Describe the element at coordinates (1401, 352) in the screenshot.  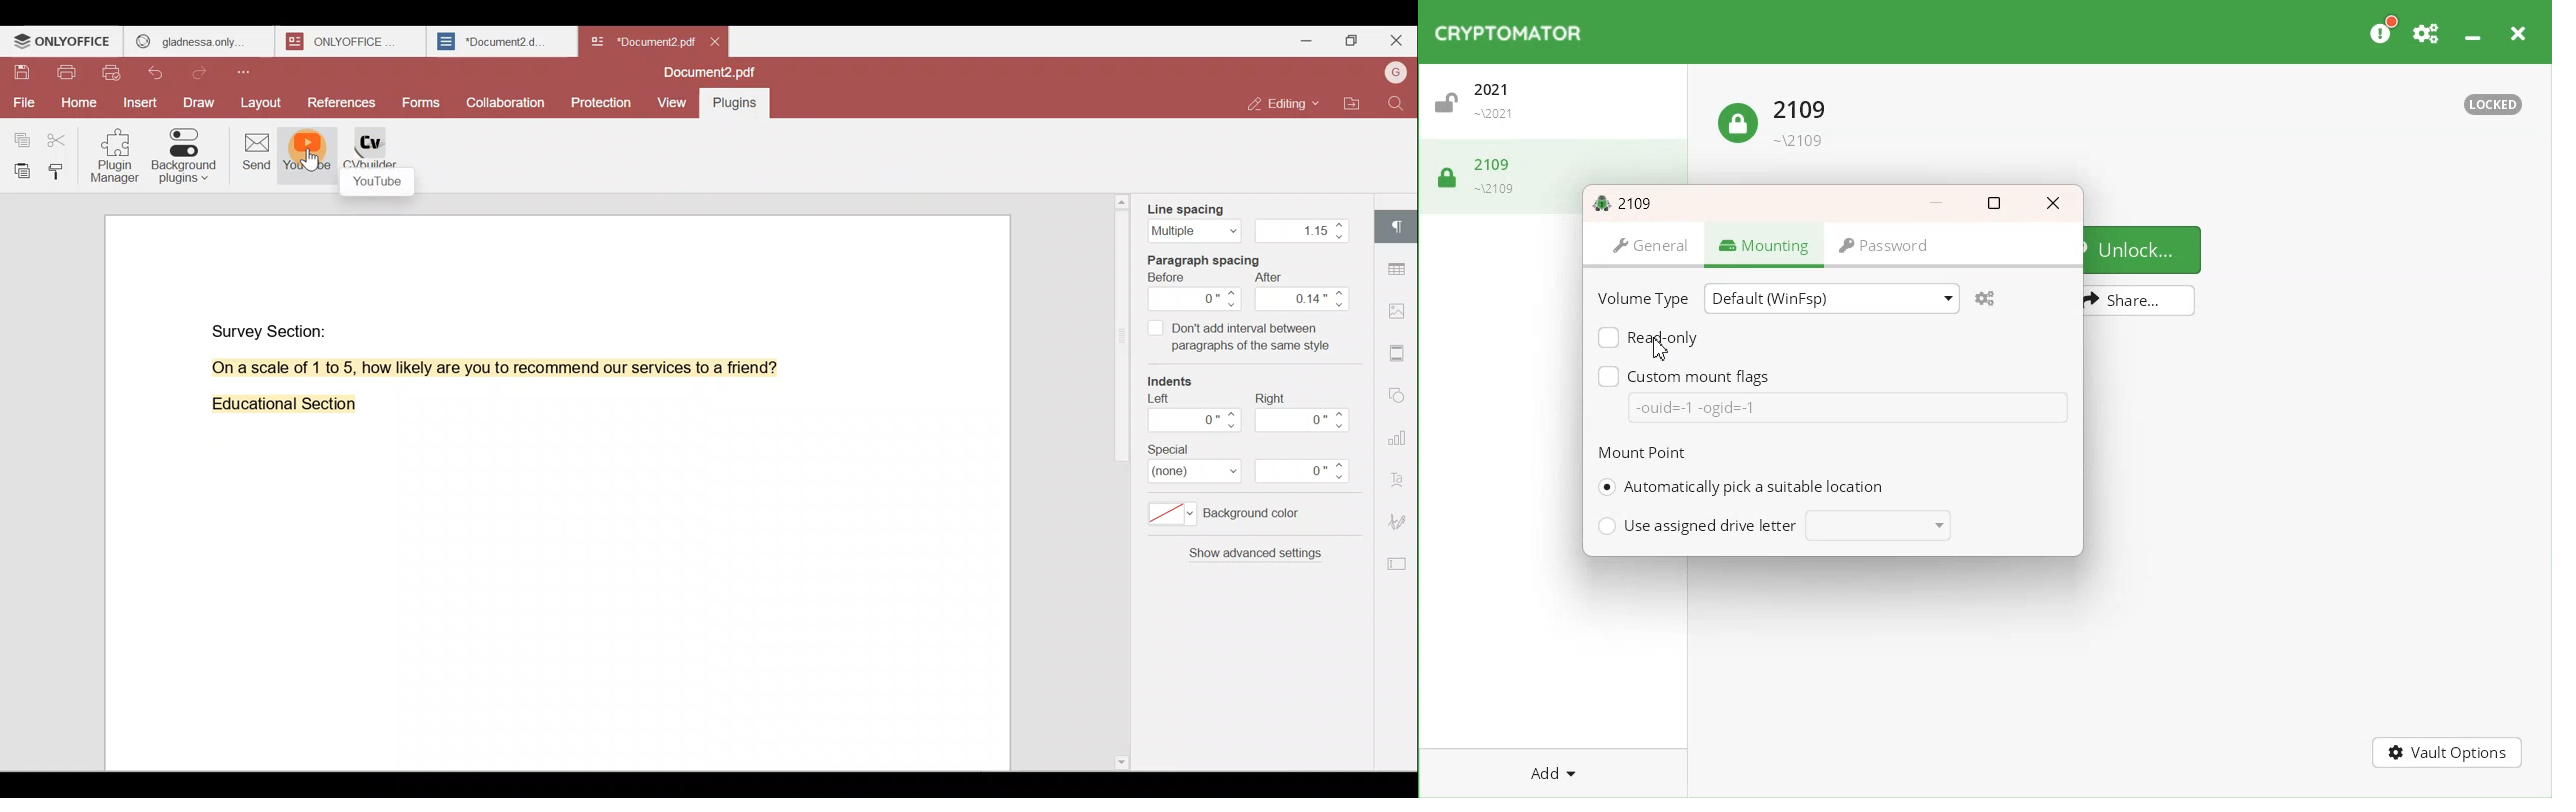
I see `Header & footer settings` at that location.